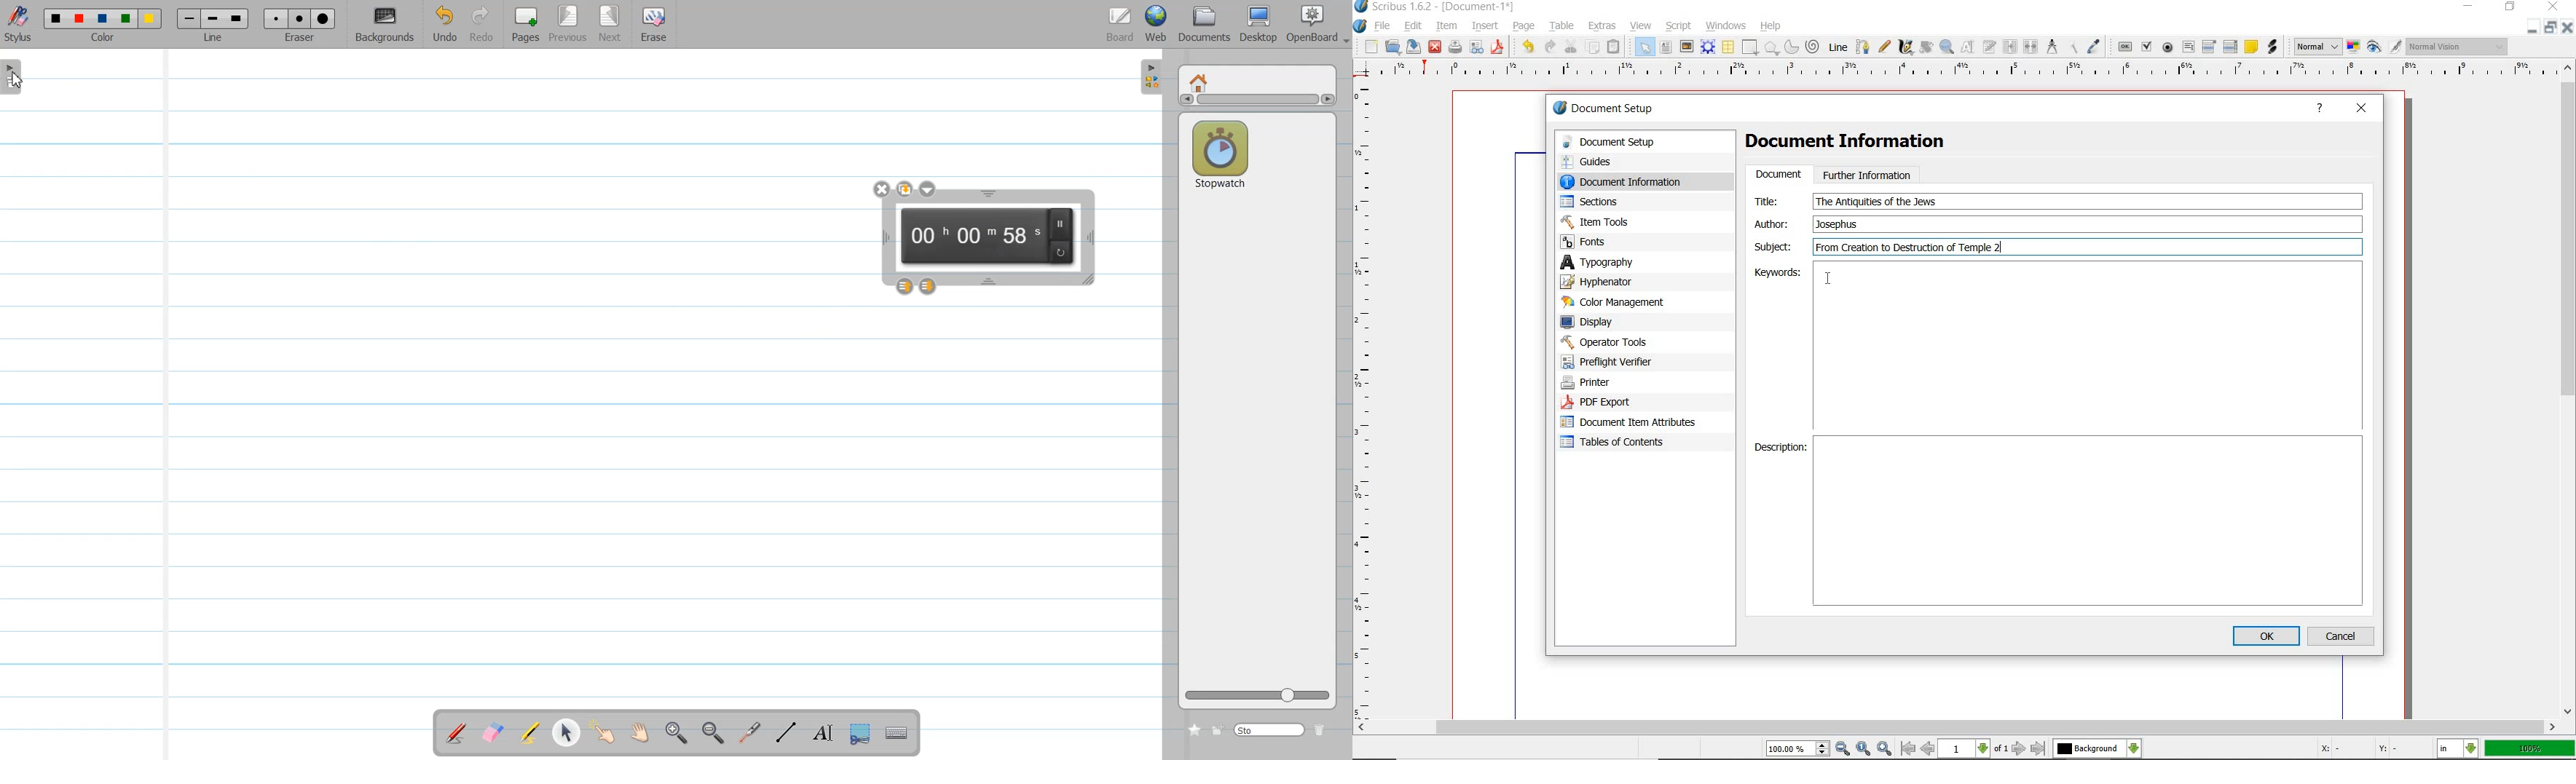 This screenshot has height=784, width=2576. Describe the element at coordinates (1618, 262) in the screenshot. I see `typography` at that location.